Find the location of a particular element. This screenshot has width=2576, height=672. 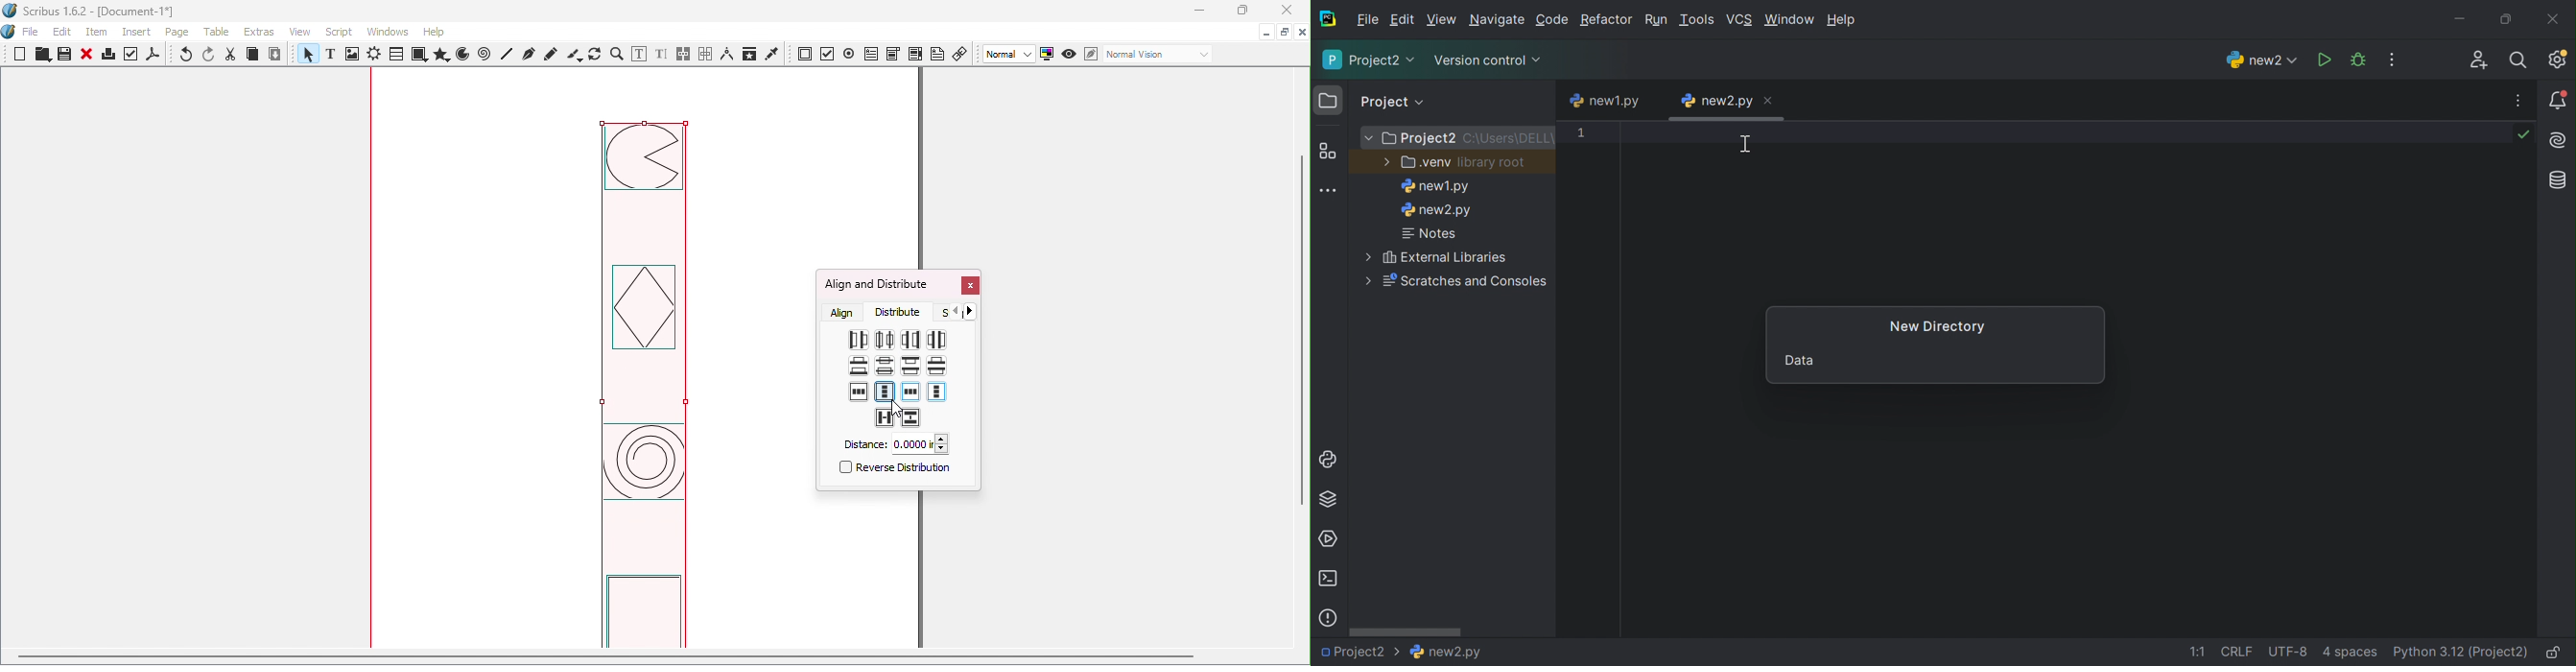

Project2 is located at coordinates (1359, 655).